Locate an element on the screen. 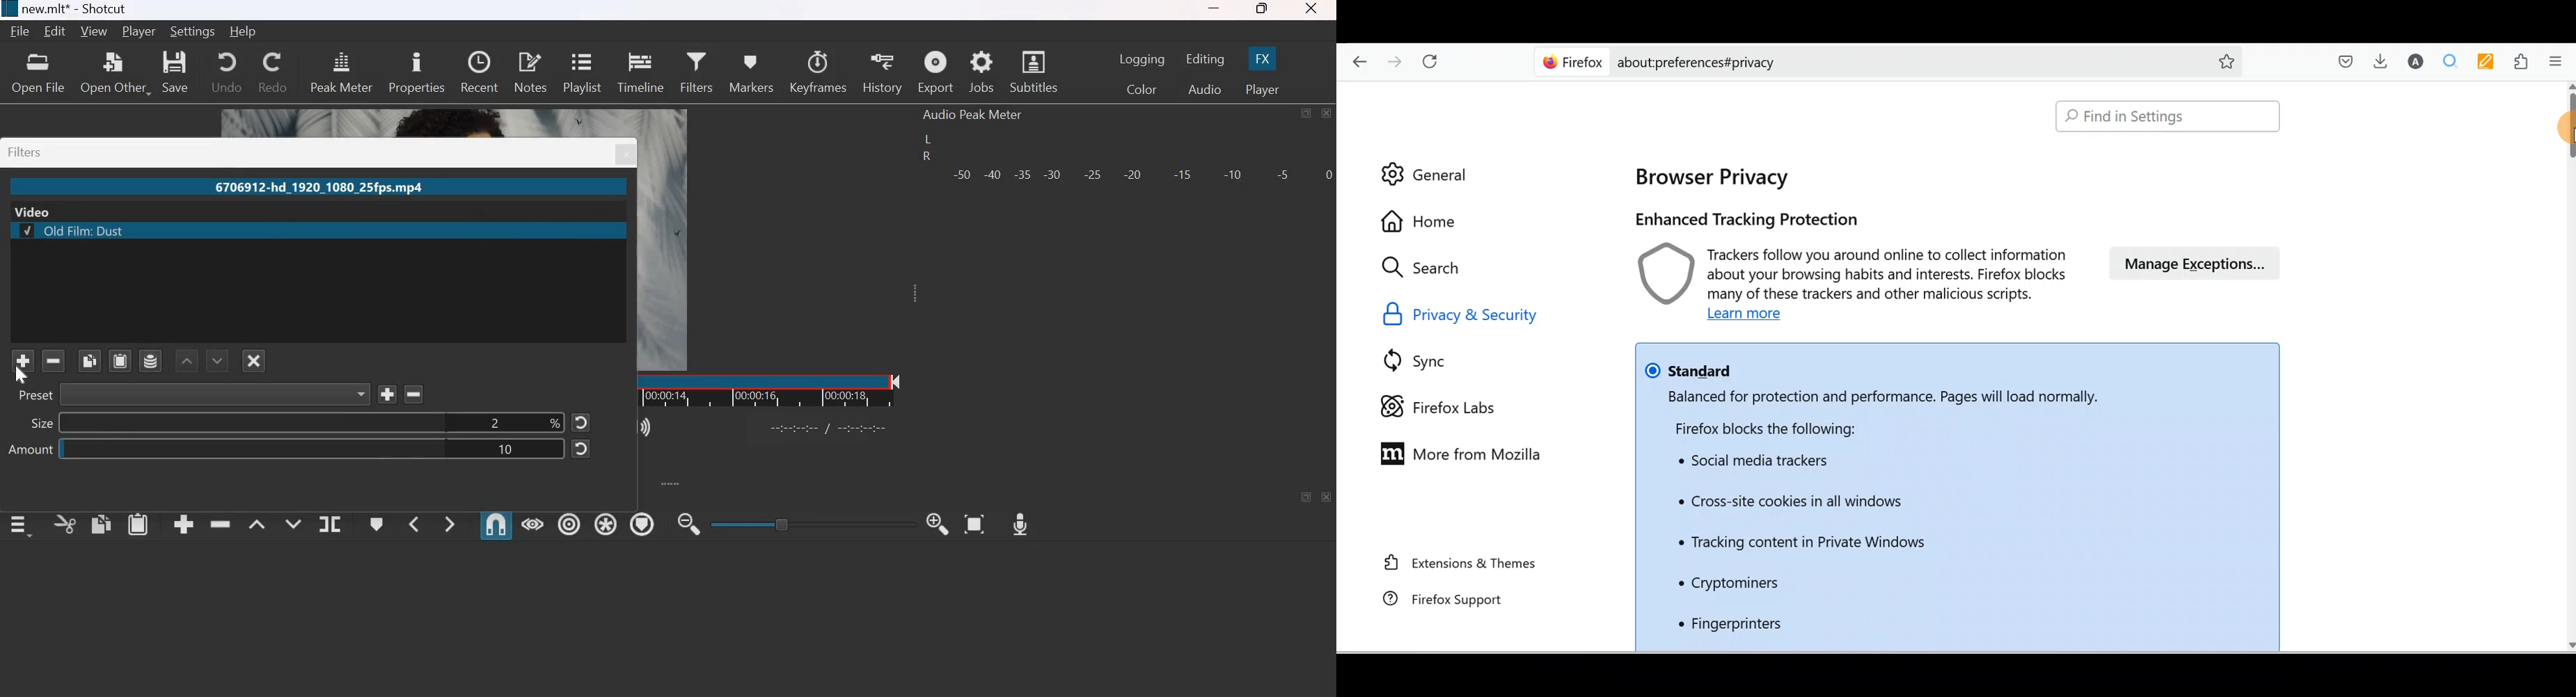 The image size is (2576, 700). find in settings is located at coordinates (2169, 117).